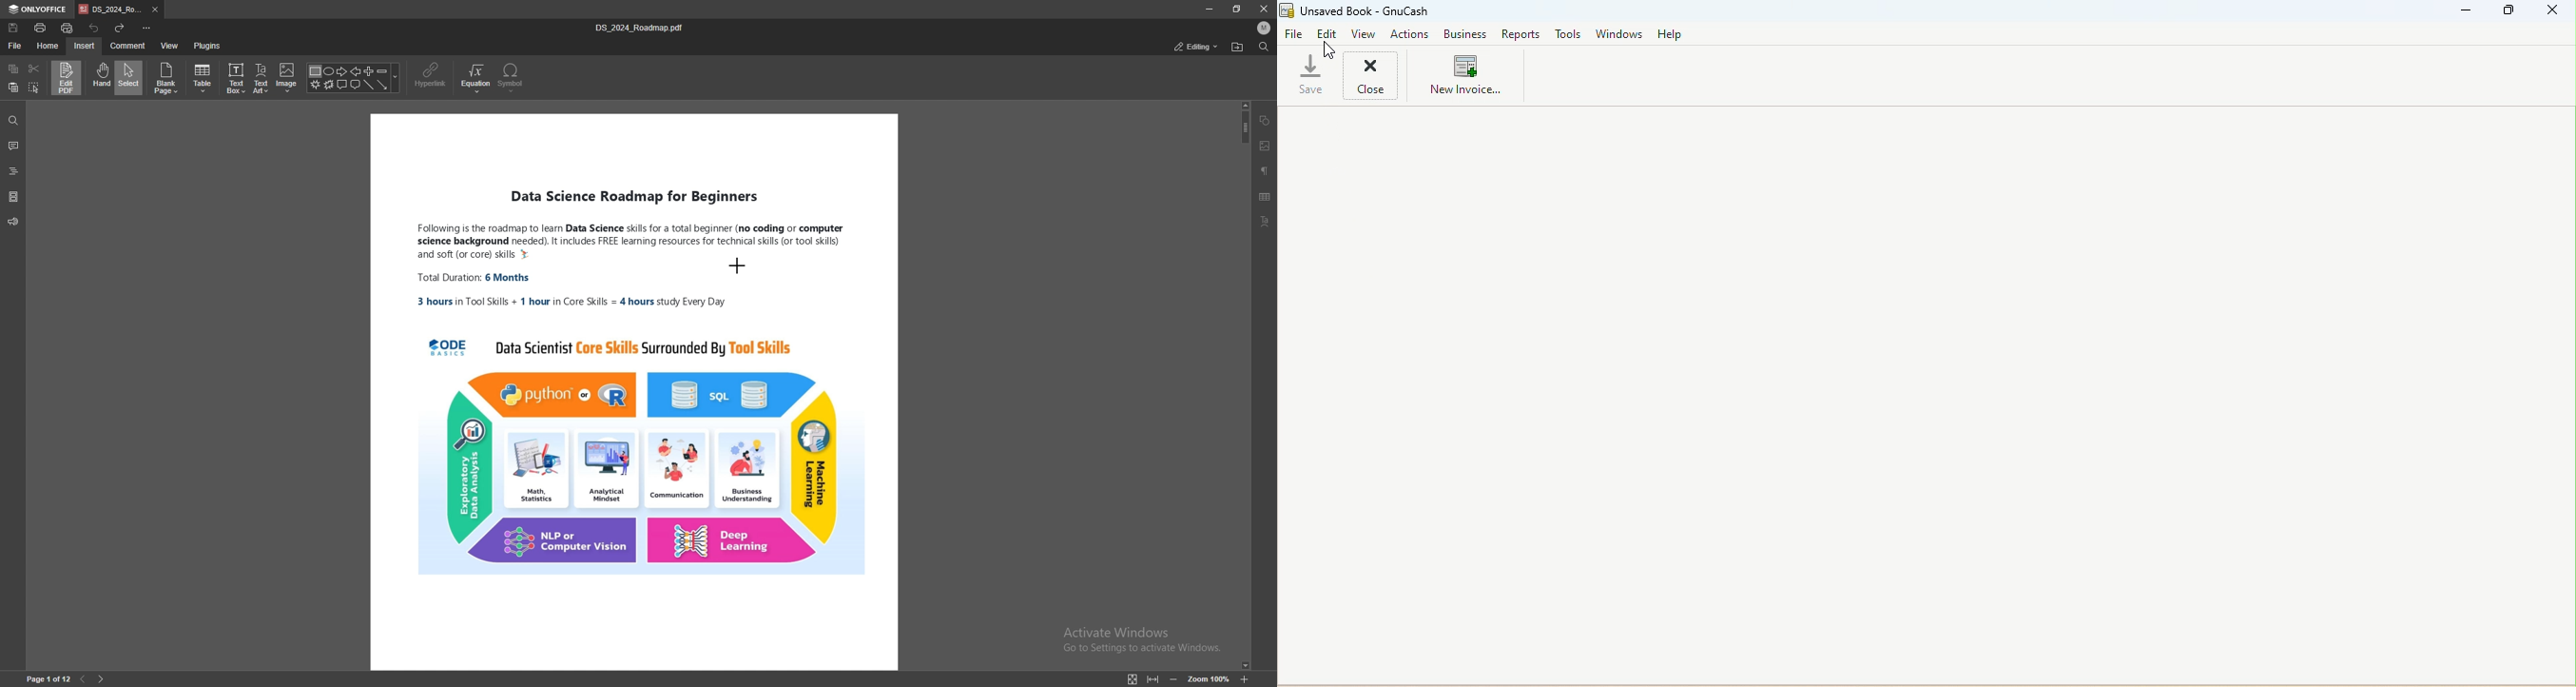  Describe the element at coordinates (128, 45) in the screenshot. I see `comment` at that location.